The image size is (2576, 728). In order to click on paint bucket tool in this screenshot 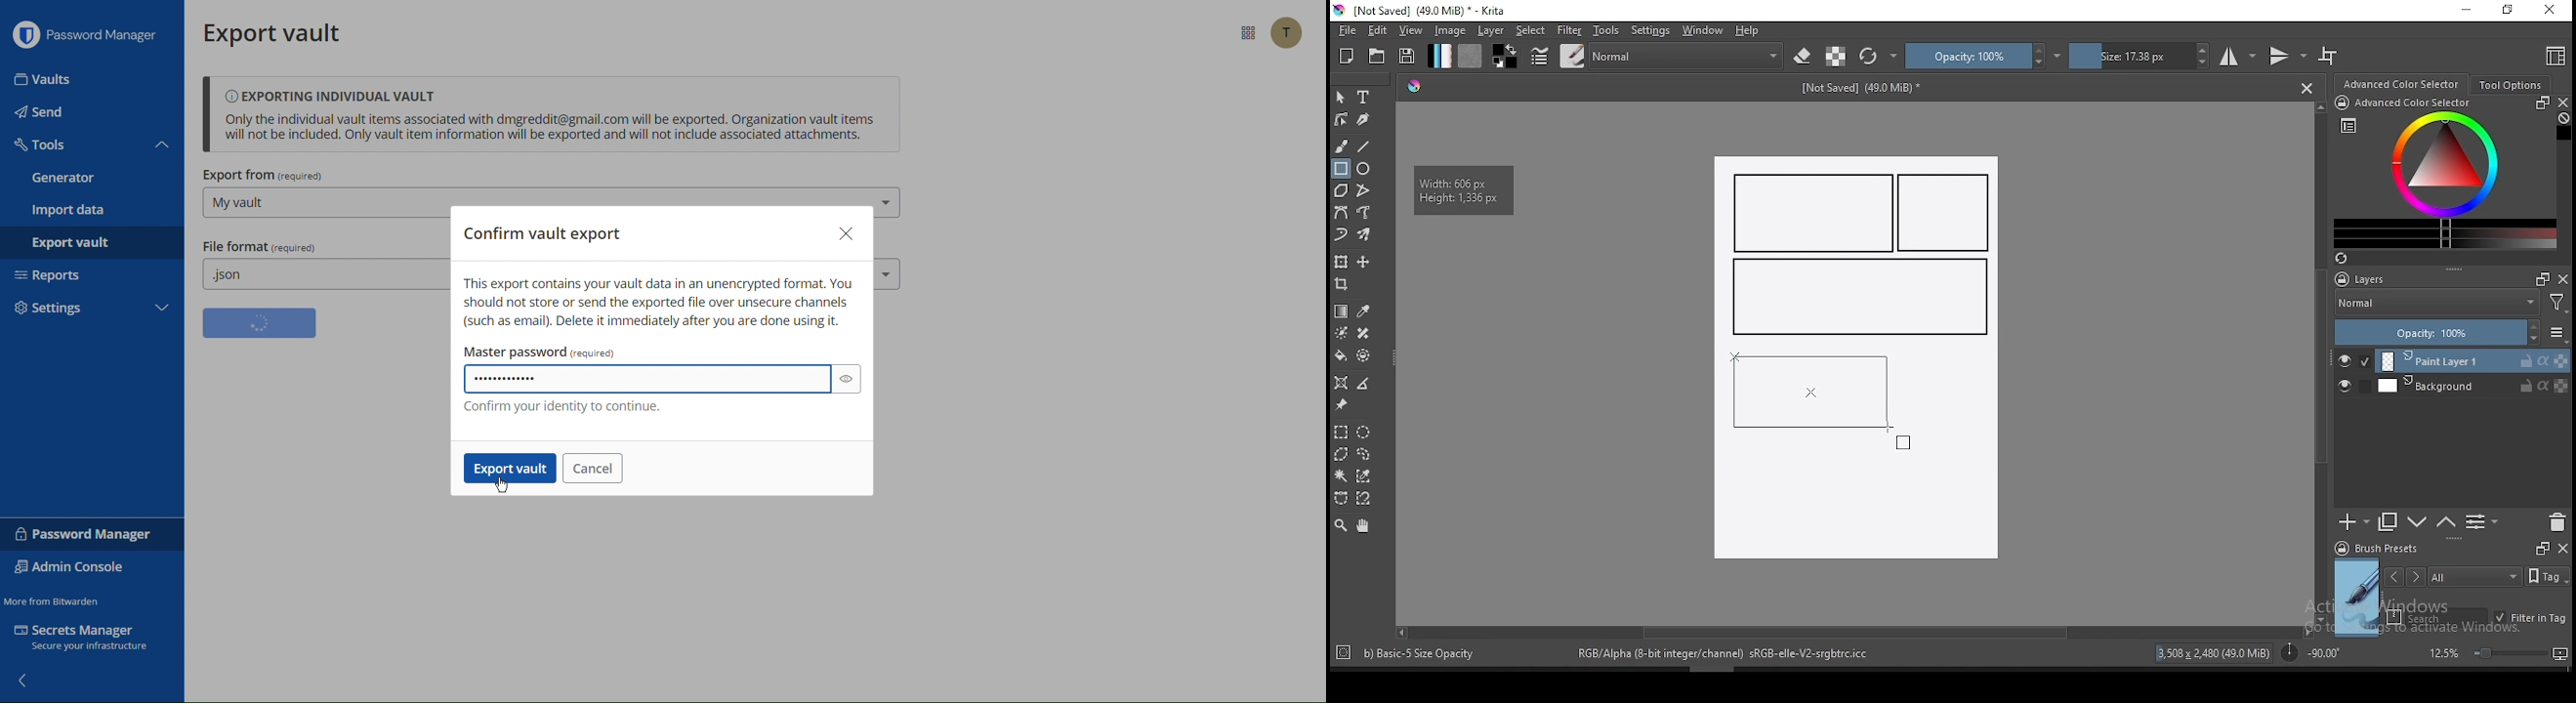, I will do `click(1341, 355)`.